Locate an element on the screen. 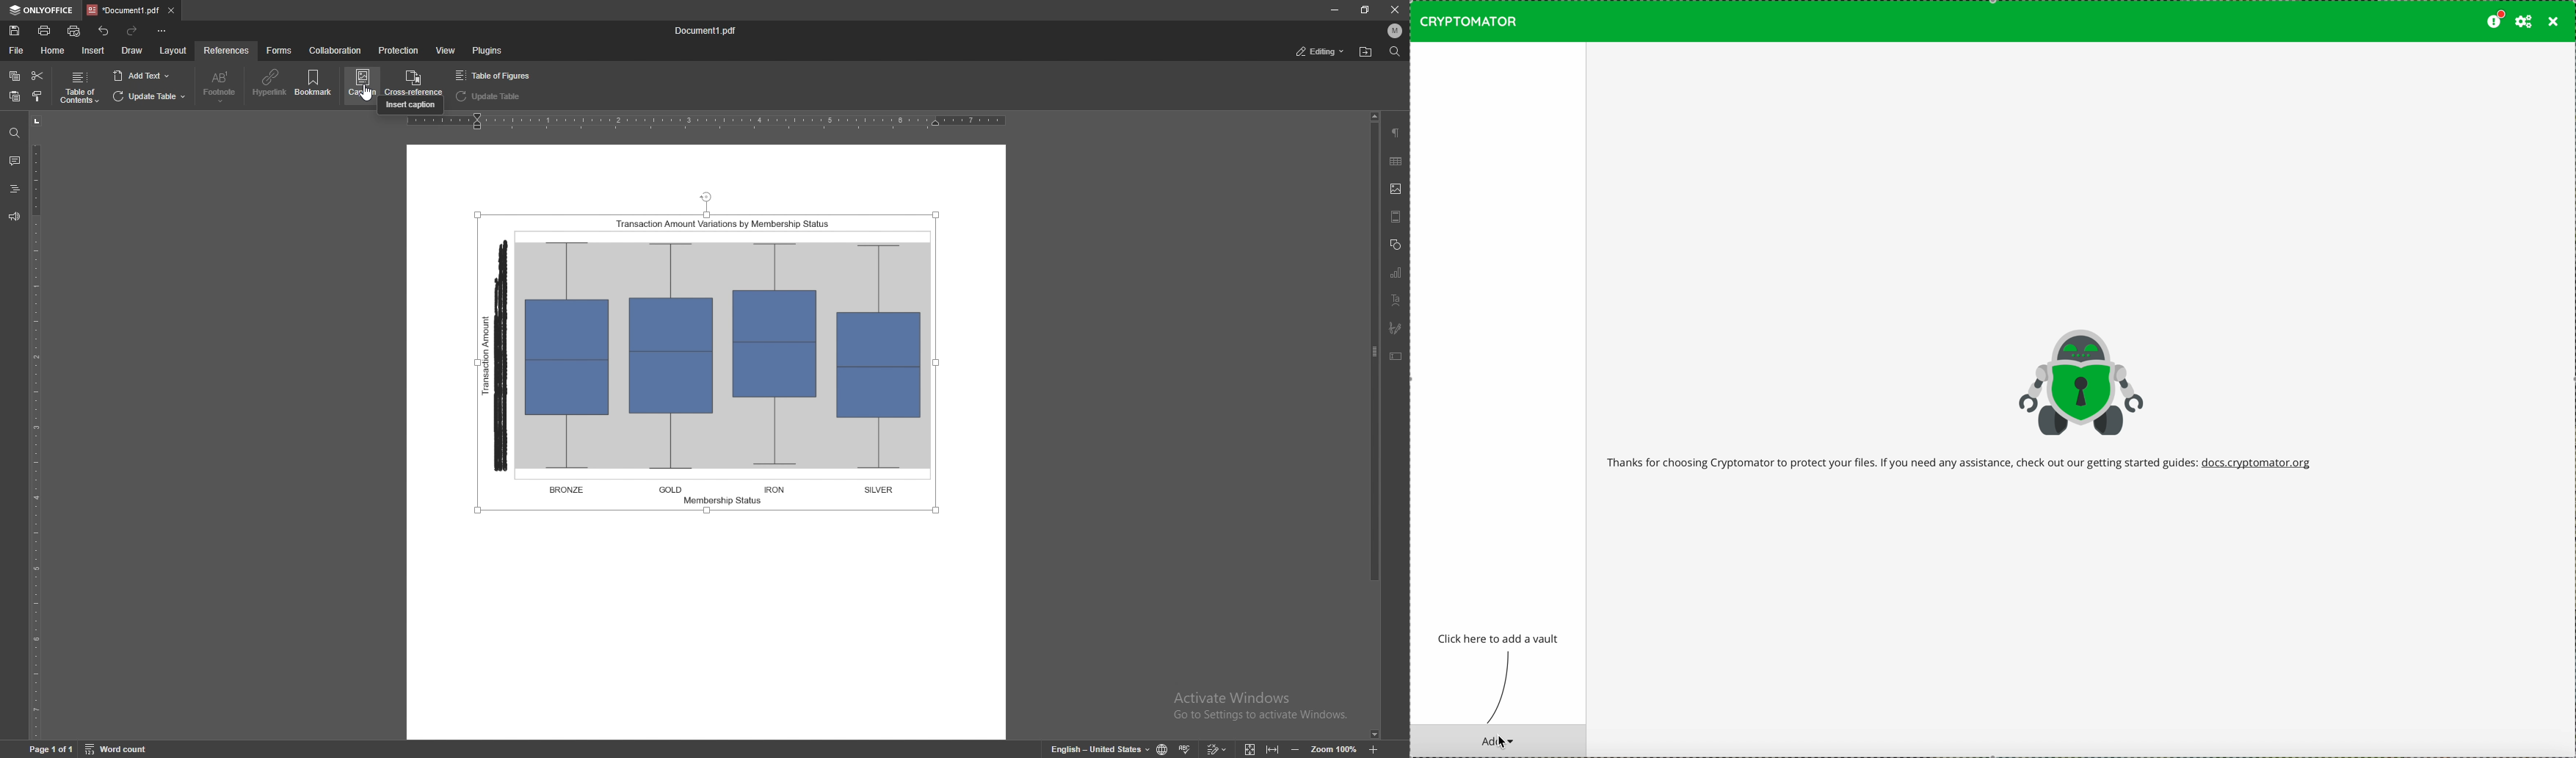  chart is located at coordinates (1397, 272).